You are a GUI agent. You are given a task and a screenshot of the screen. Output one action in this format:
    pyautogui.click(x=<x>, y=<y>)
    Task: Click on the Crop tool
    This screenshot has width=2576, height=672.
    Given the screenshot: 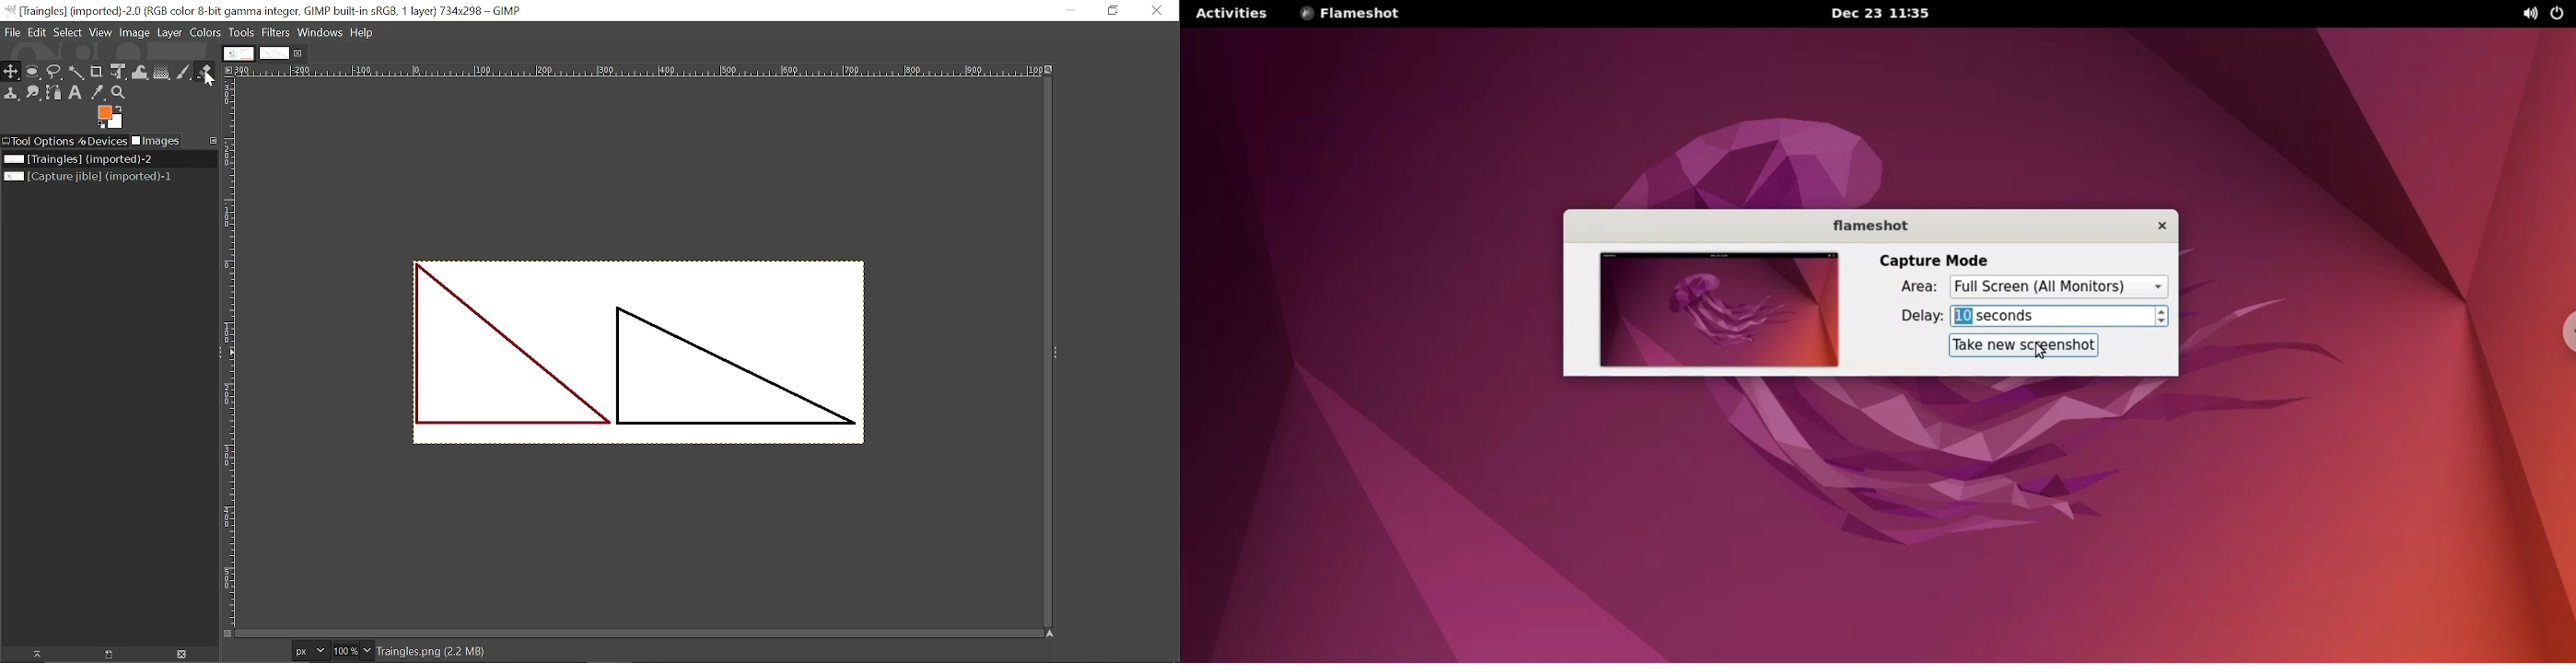 What is the action you would take?
    pyautogui.click(x=97, y=70)
    